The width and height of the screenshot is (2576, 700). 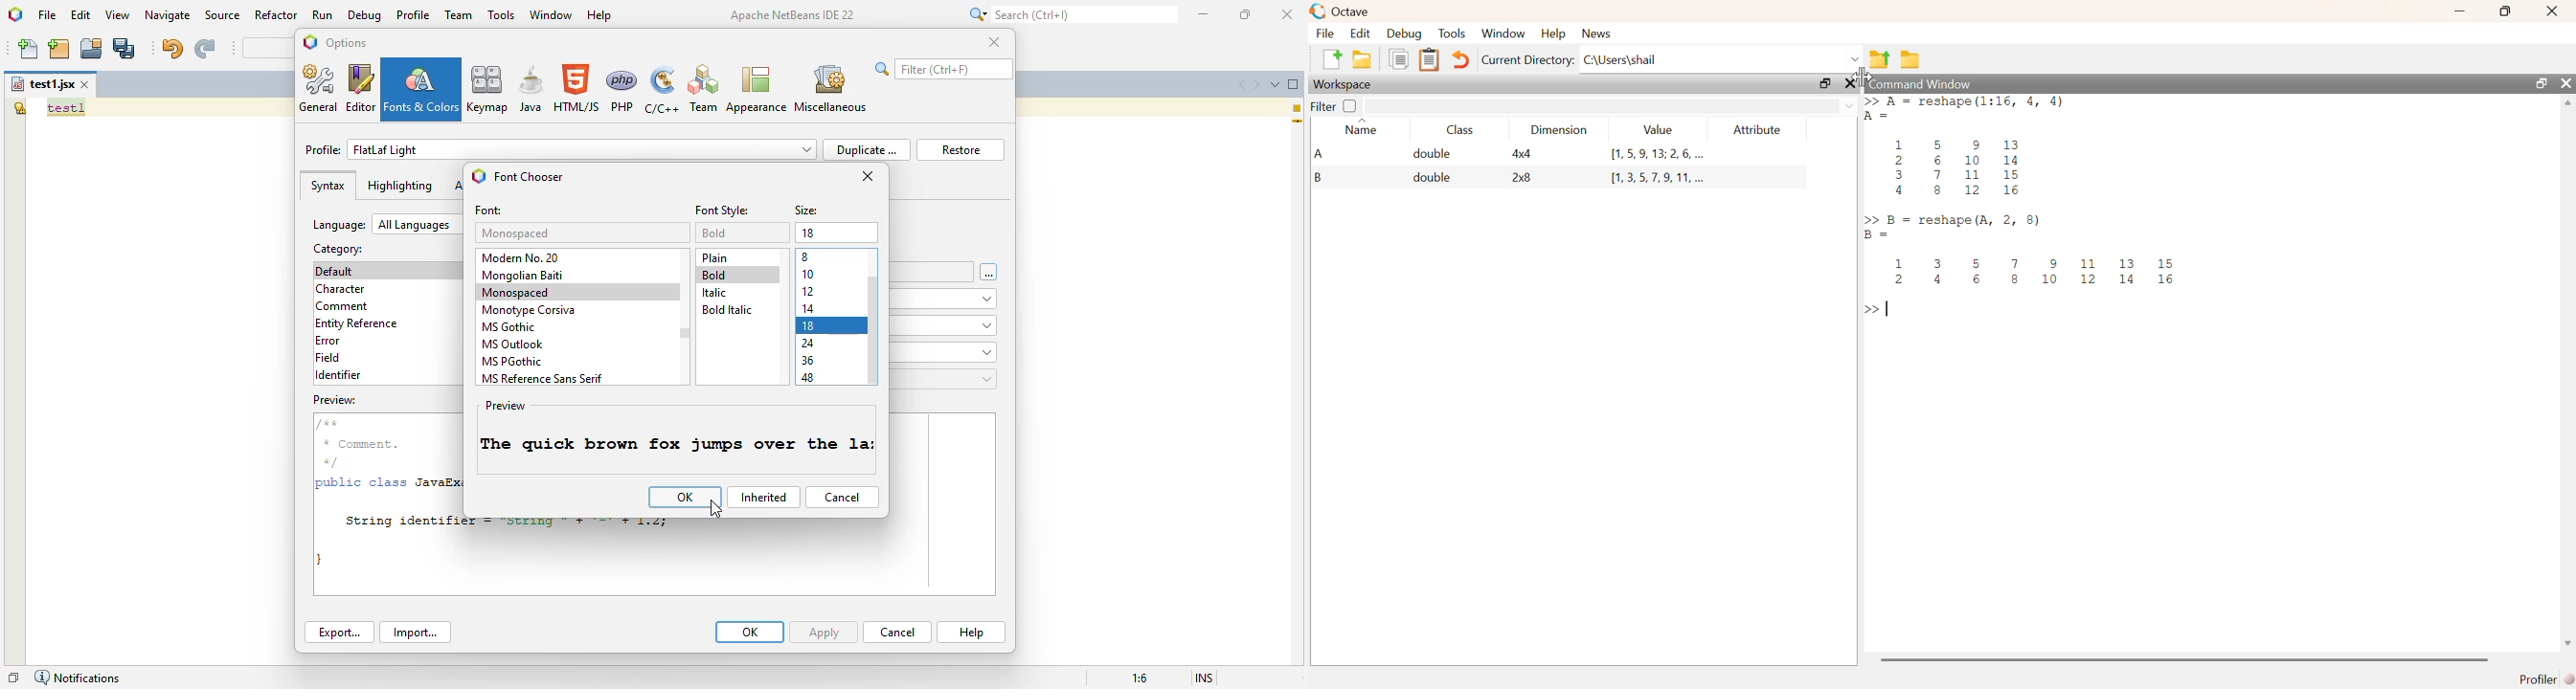 I want to click on workspace, so click(x=1347, y=84).